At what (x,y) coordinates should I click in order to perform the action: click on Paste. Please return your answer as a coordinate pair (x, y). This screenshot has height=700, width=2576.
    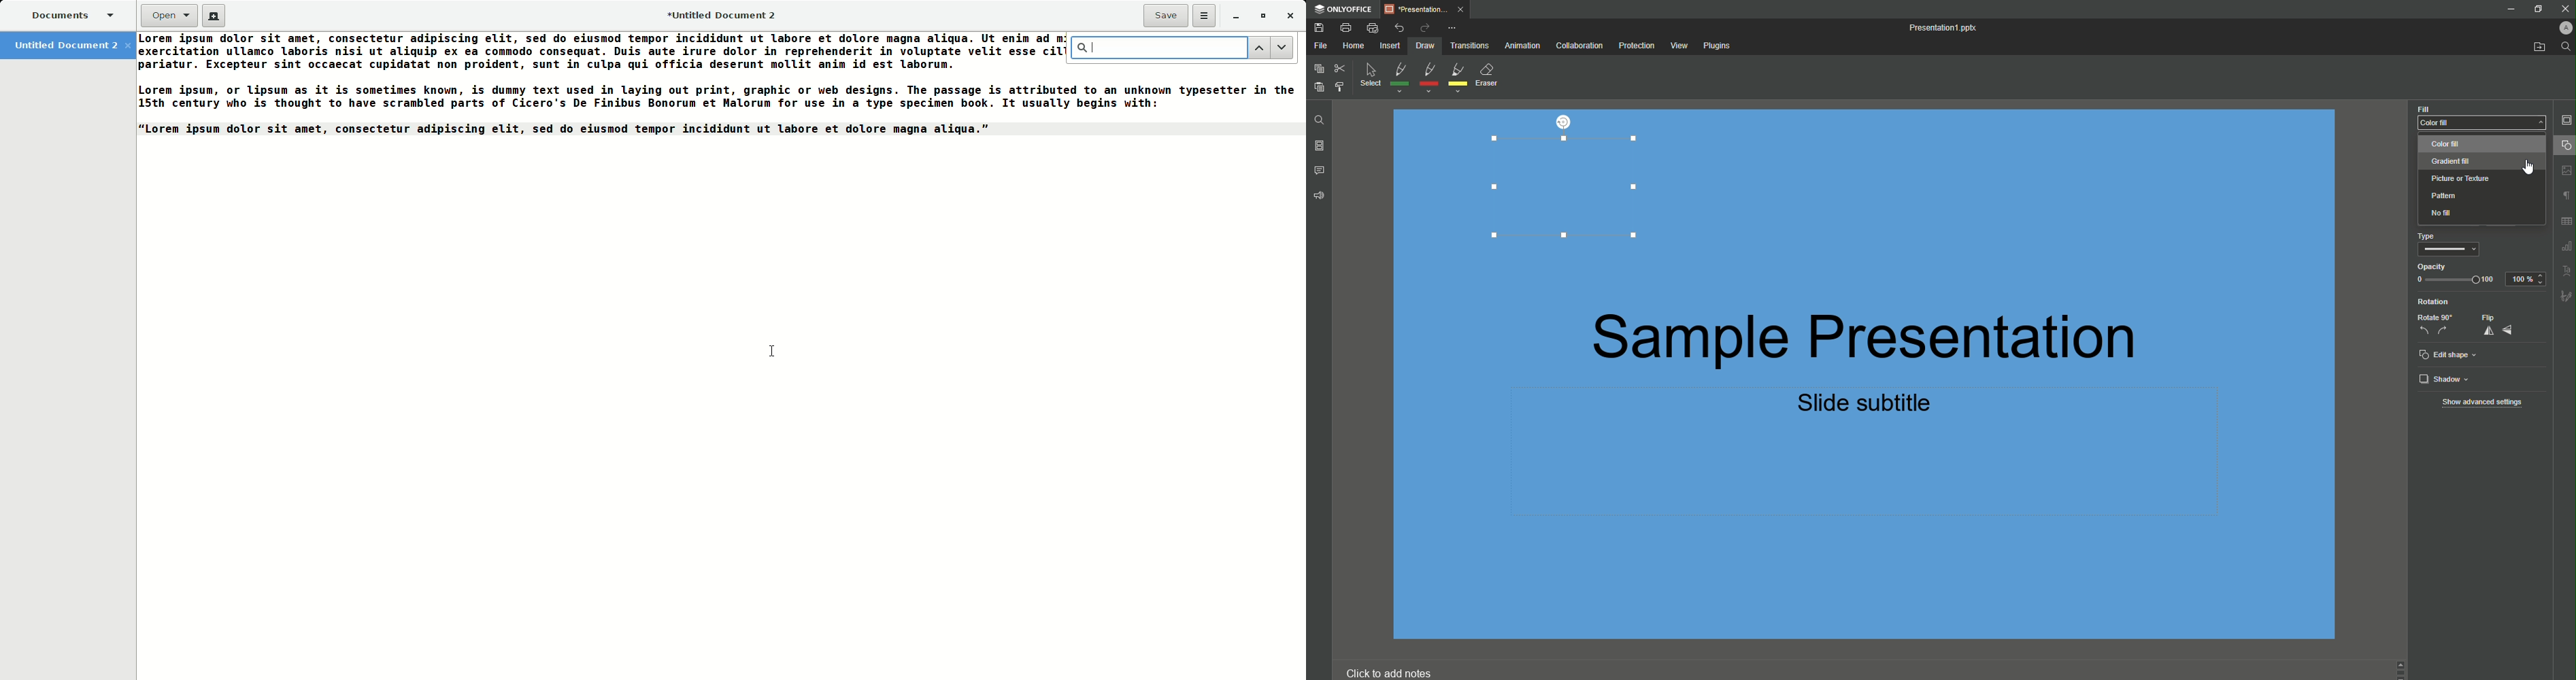
    Looking at the image, I should click on (1319, 87).